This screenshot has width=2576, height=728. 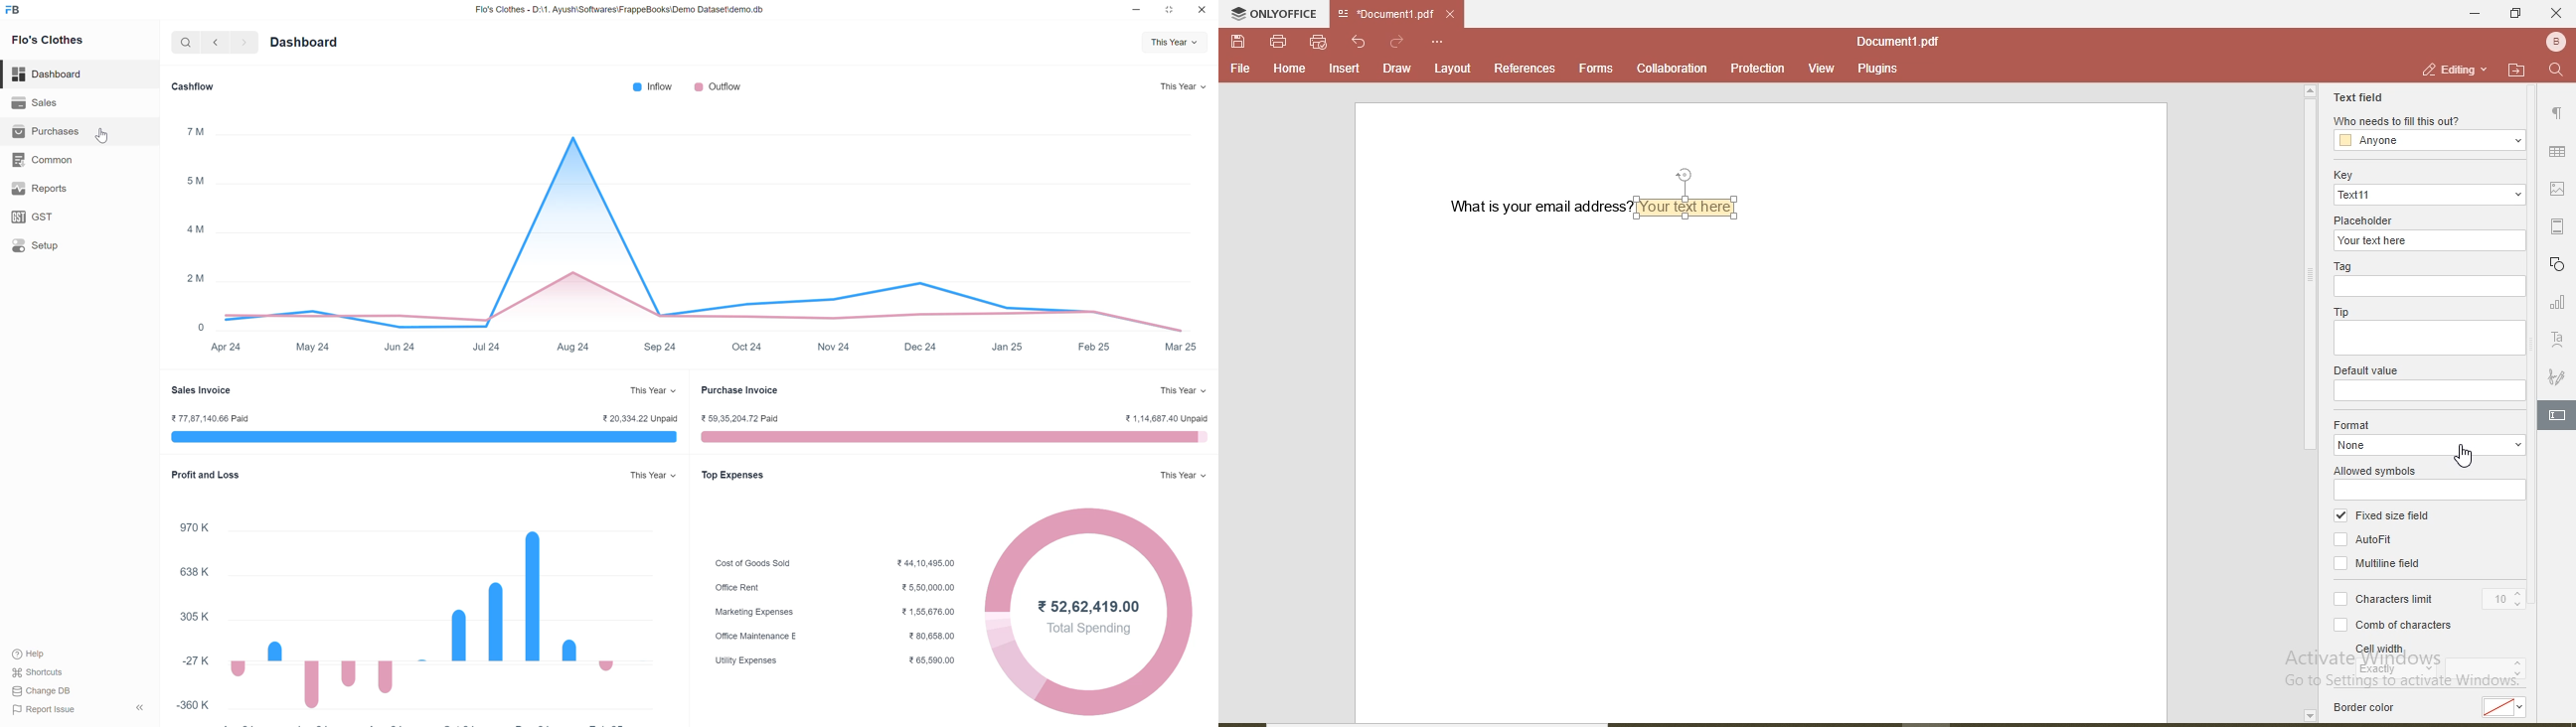 What do you see at coordinates (1168, 419) in the screenshot?
I see `1,14,687.40 Unpaid` at bounding box center [1168, 419].